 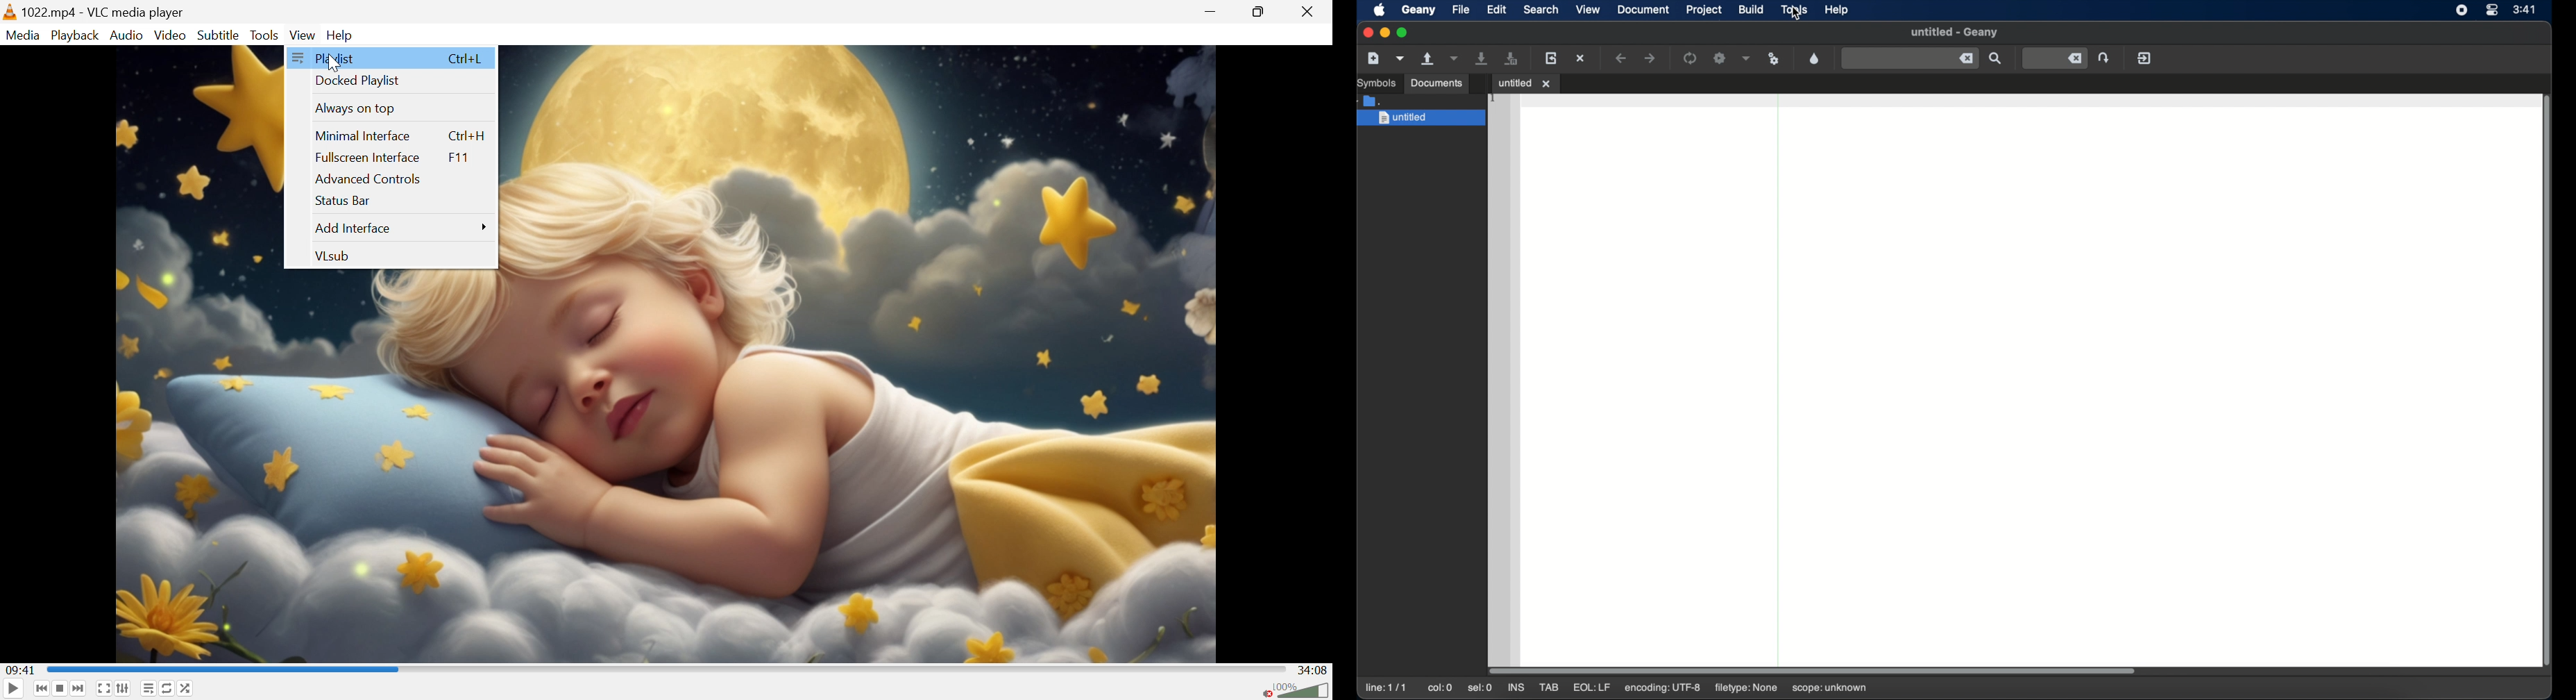 What do you see at coordinates (1751, 10) in the screenshot?
I see `build` at bounding box center [1751, 10].